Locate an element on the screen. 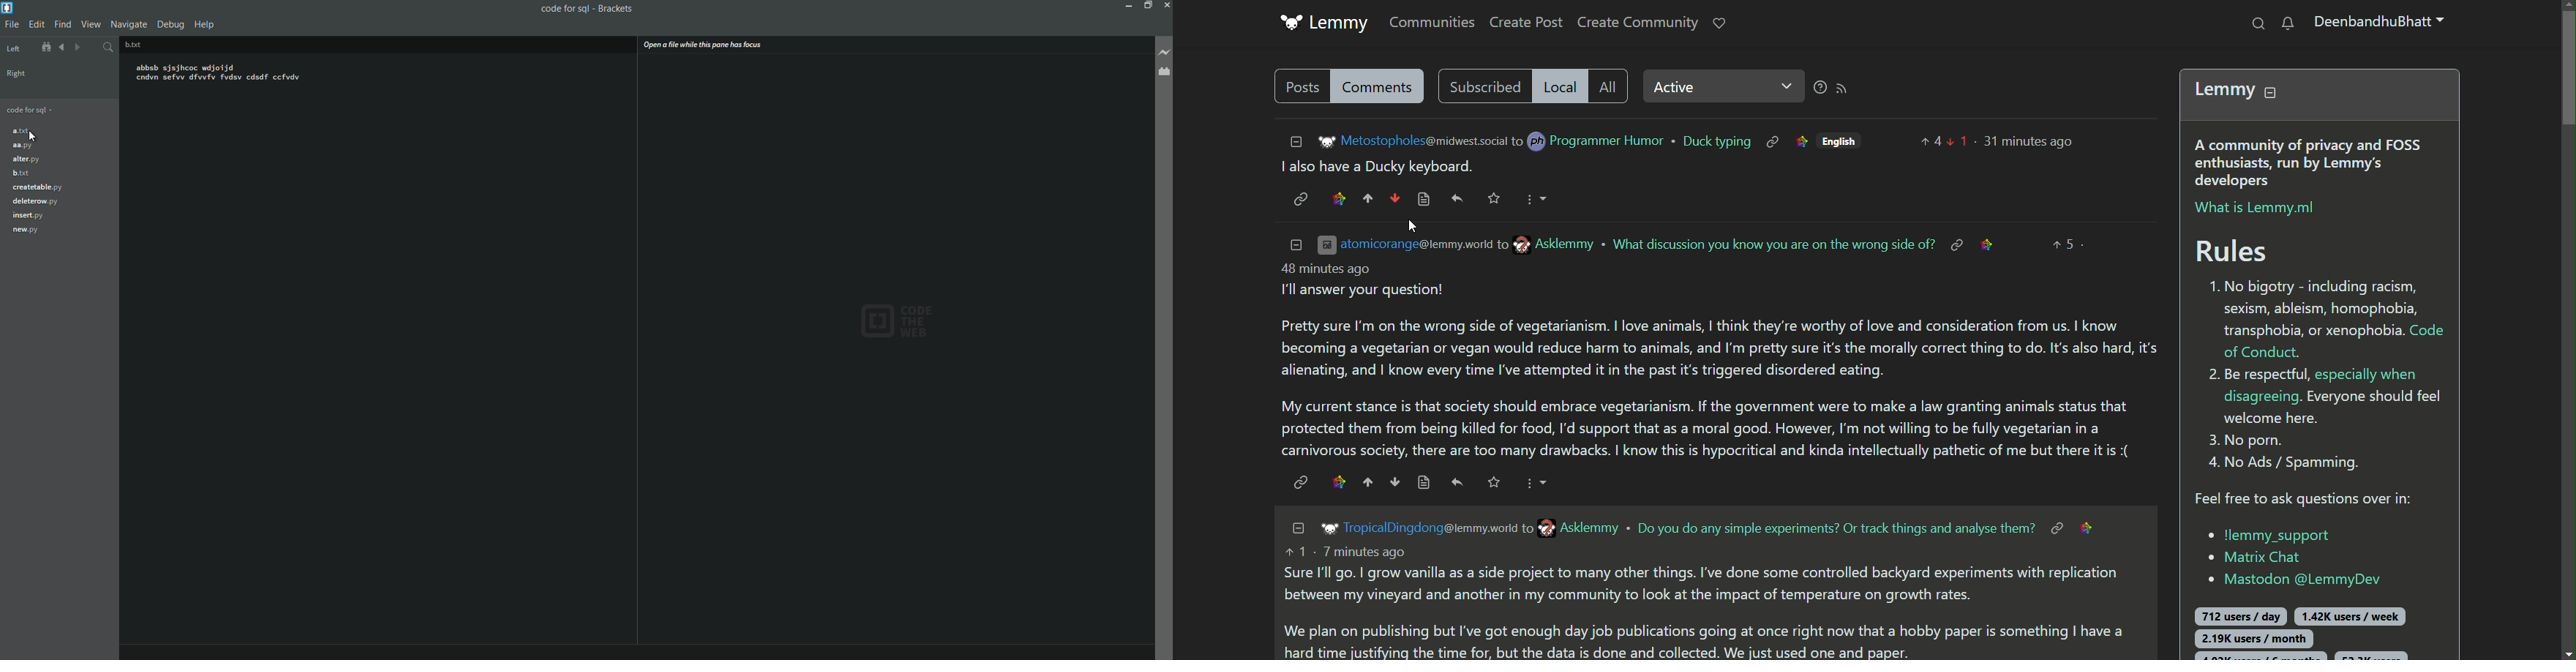 The width and height of the screenshot is (2576, 672). Search is located at coordinates (107, 45).